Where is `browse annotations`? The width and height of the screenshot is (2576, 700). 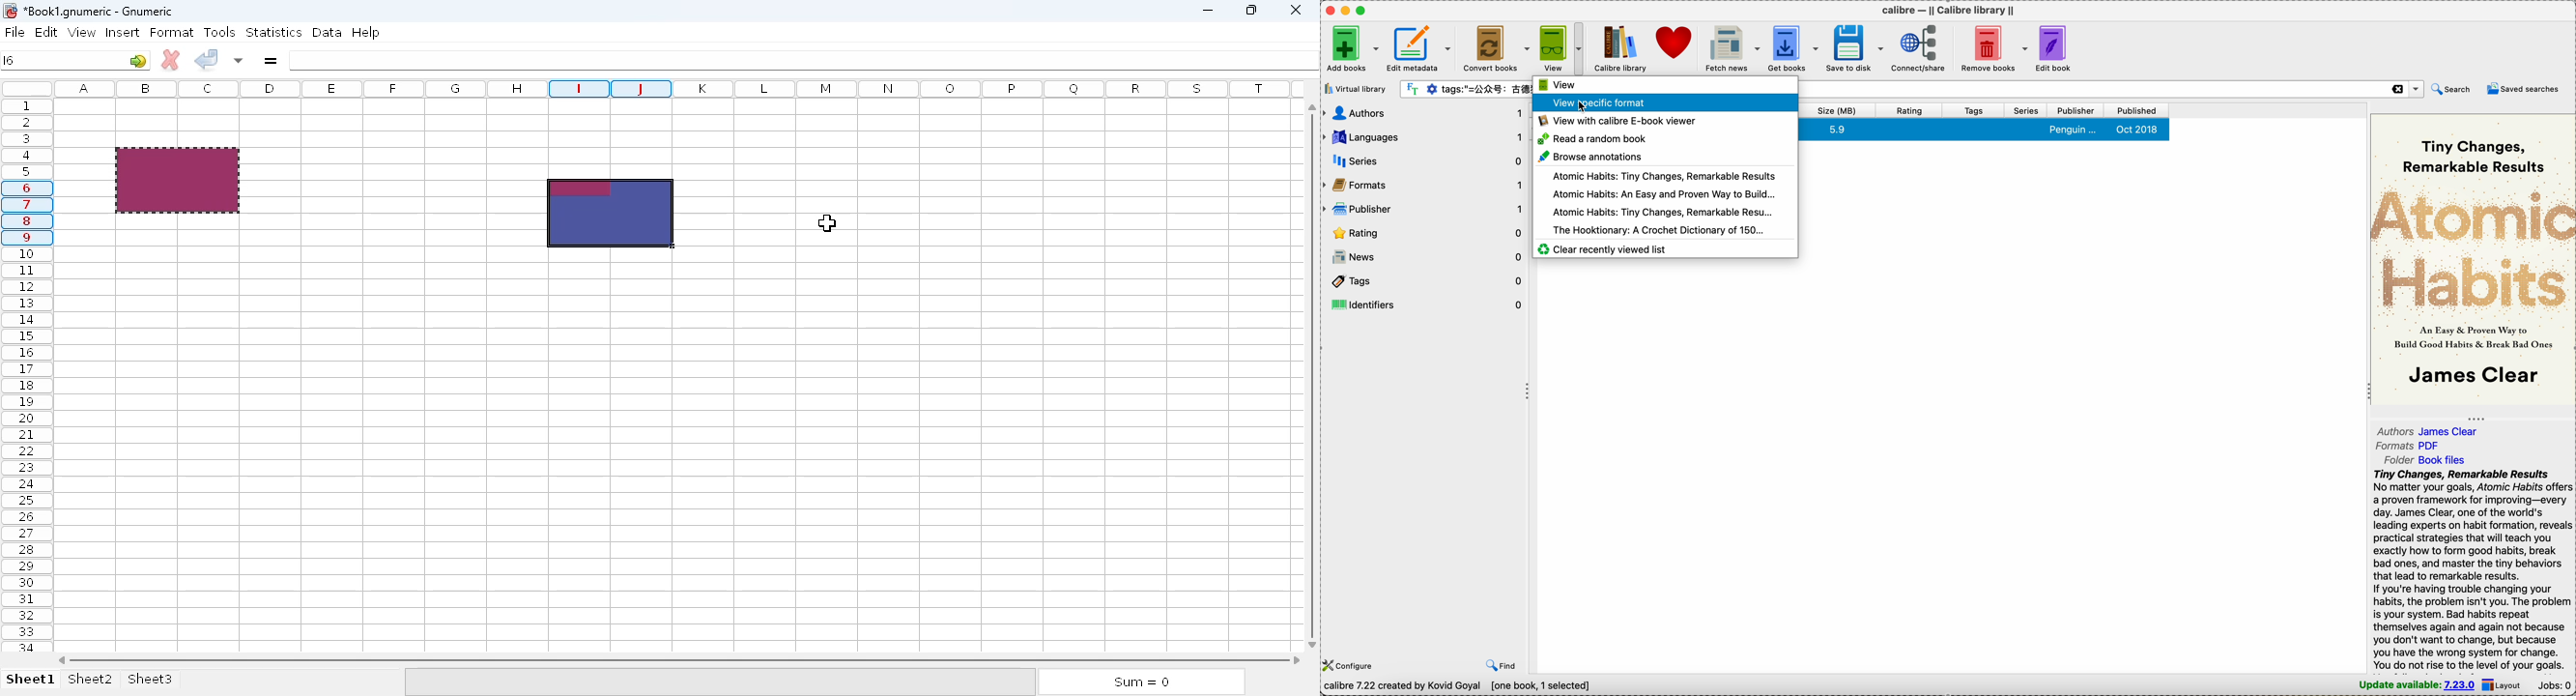 browse annotations is located at coordinates (1590, 157).